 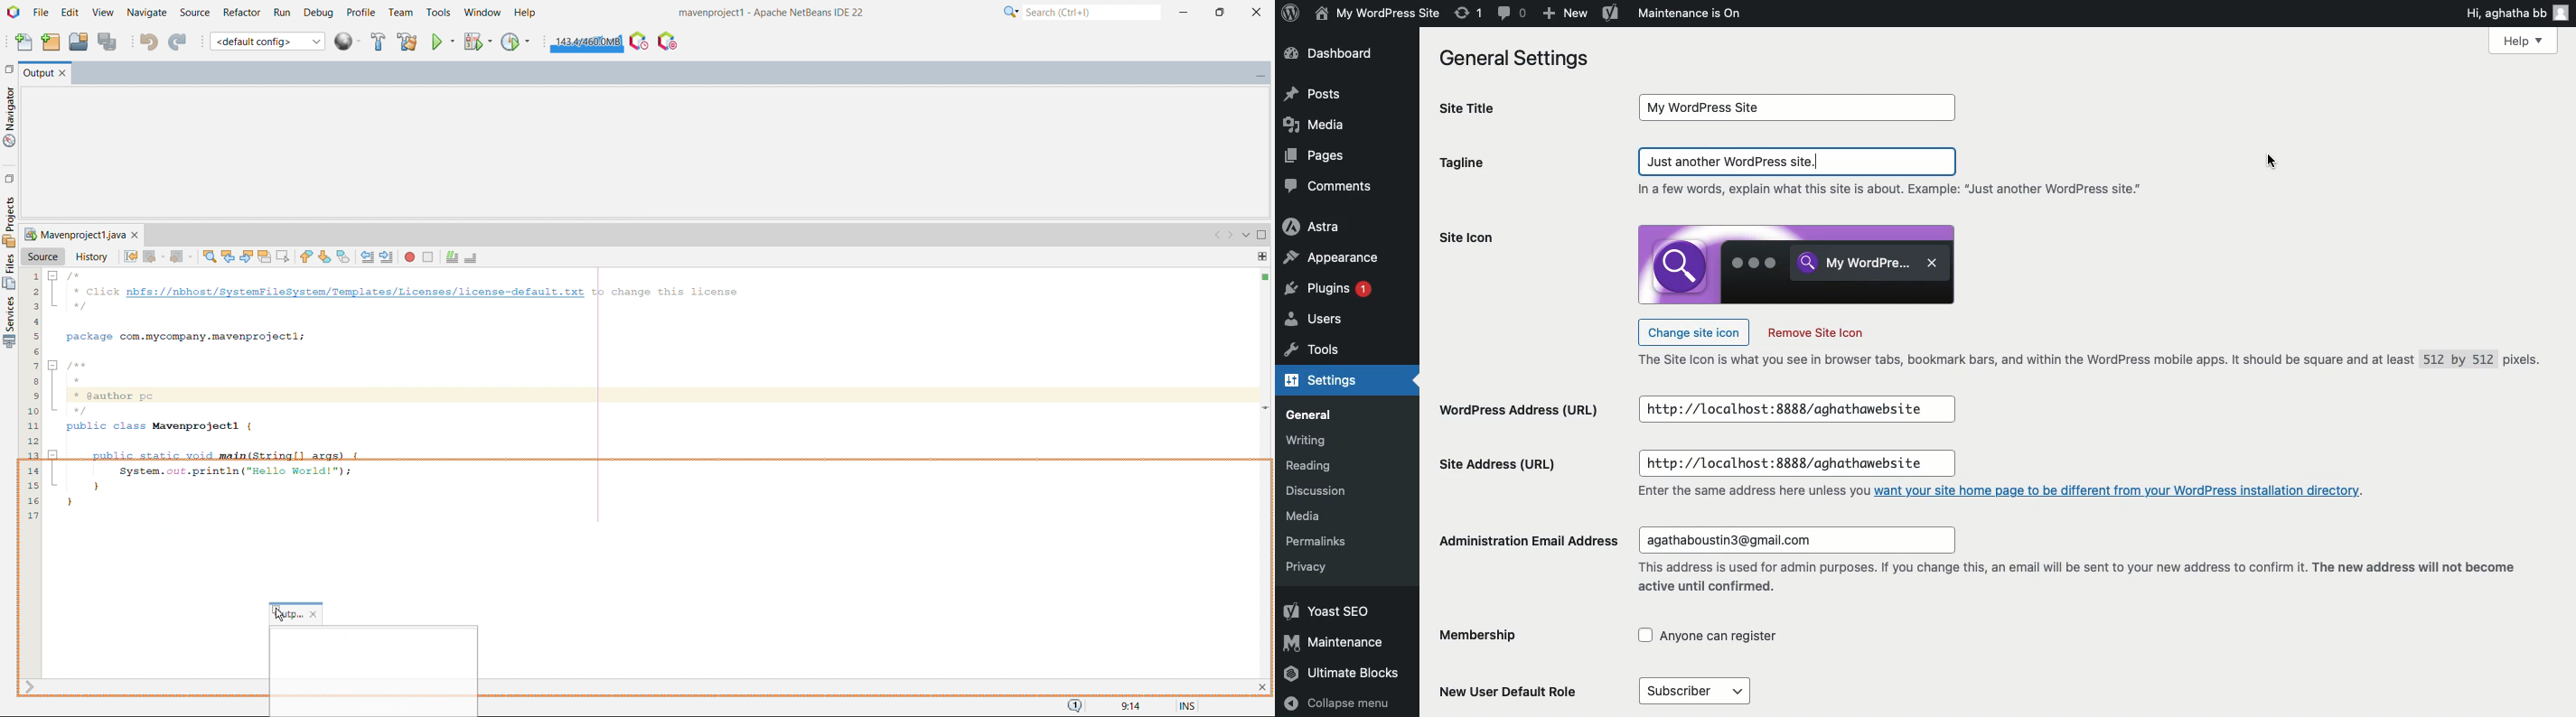 What do you see at coordinates (527, 13) in the screenshot?
I see `h` at bounding box center [527, 13].